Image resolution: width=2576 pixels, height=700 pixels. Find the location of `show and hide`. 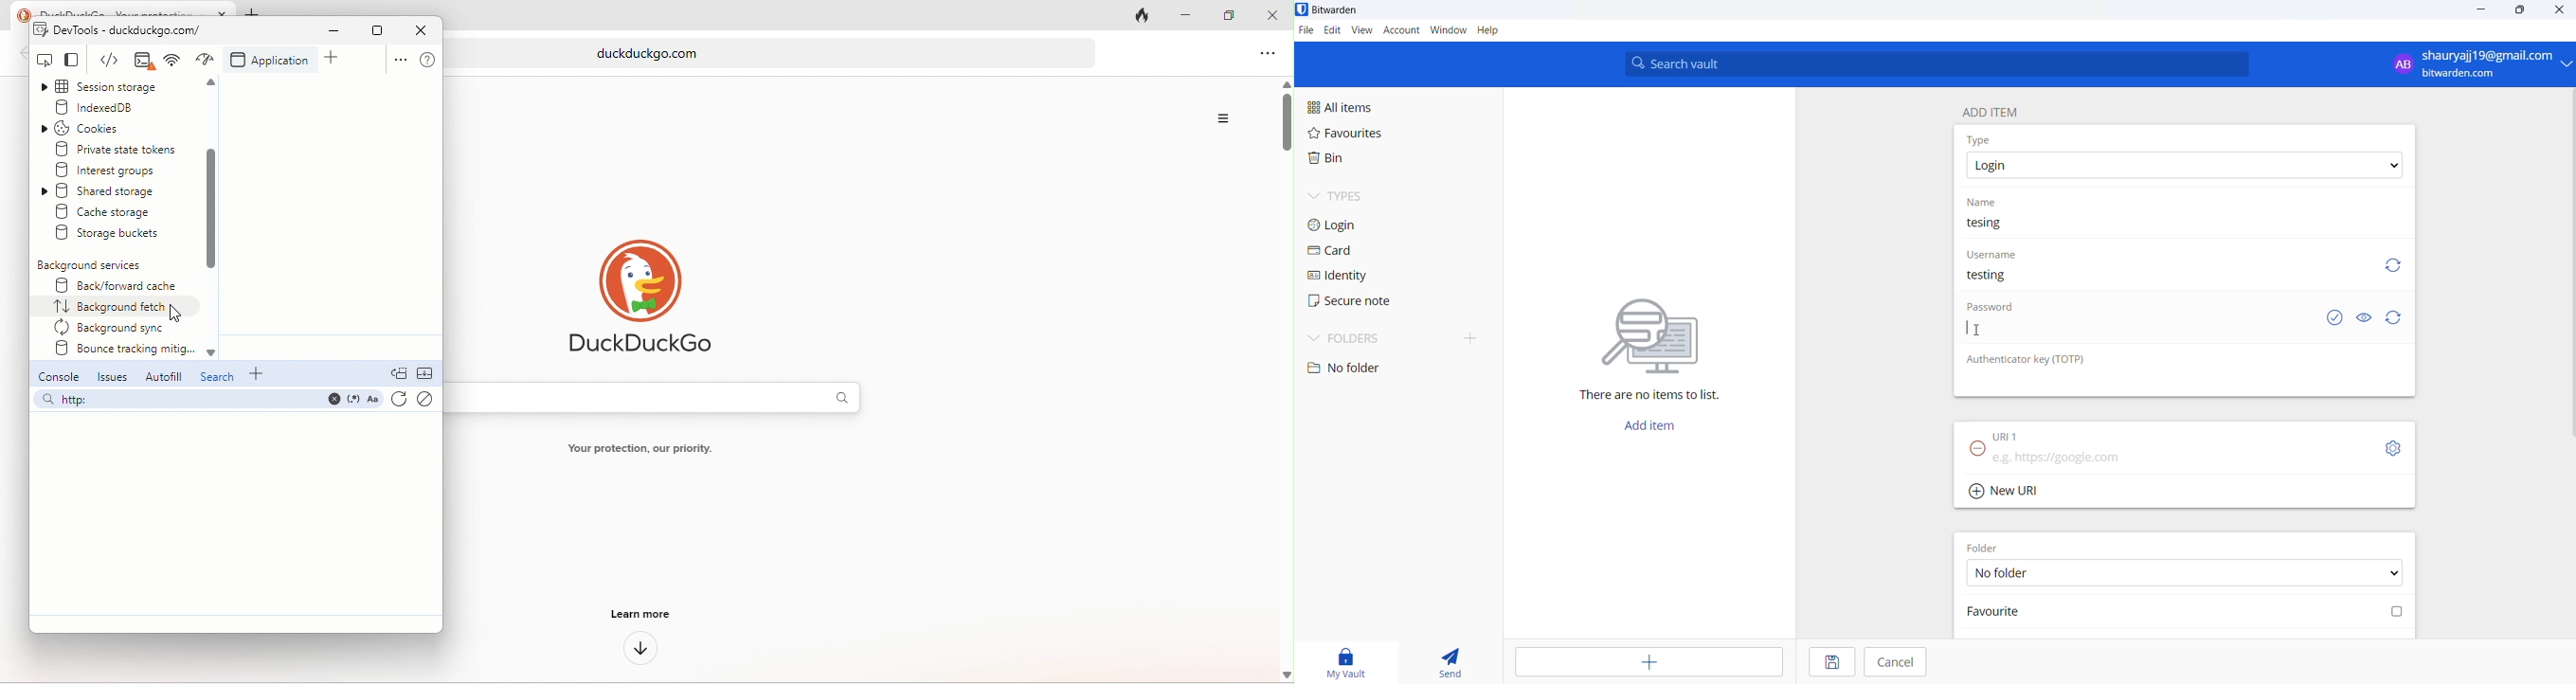

show and hide is located at coordinates (2364, 317).